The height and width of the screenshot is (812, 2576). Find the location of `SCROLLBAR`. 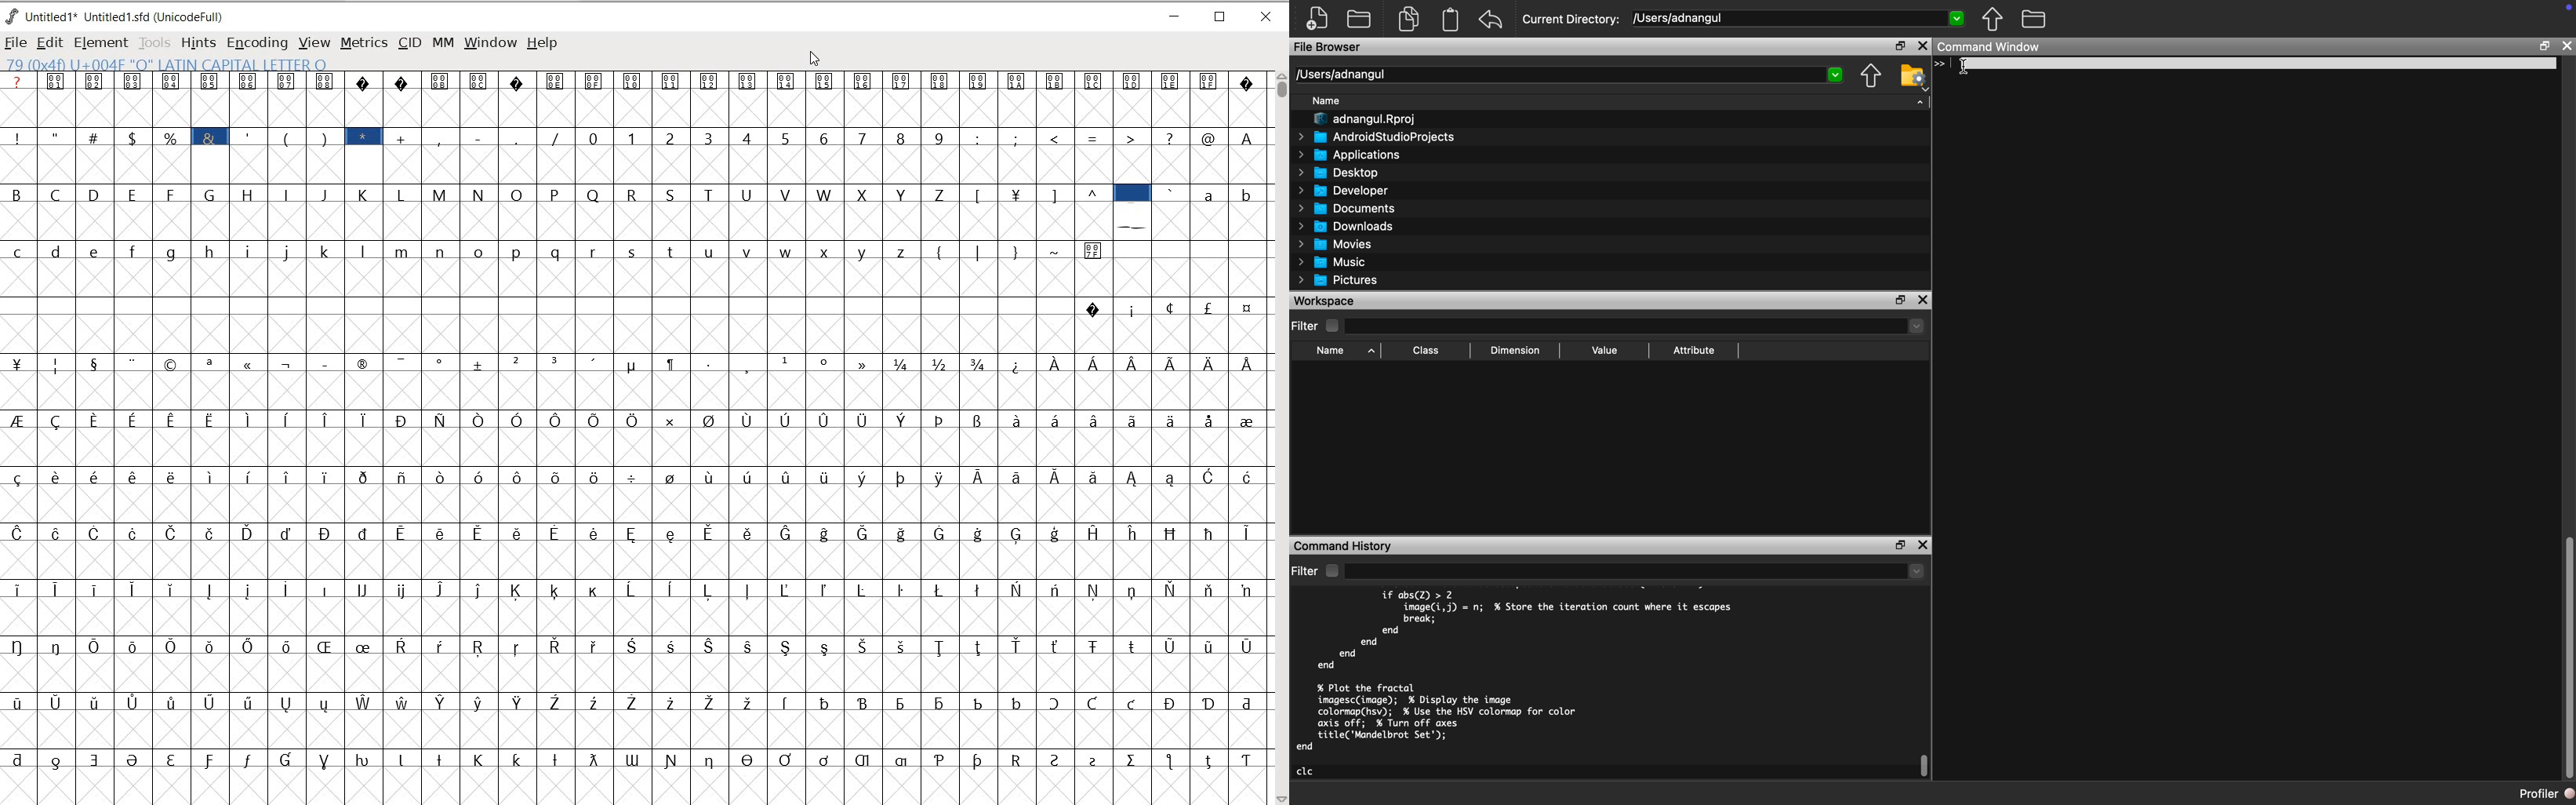

SCROLLBAR is located at coordinates (1280, 438).